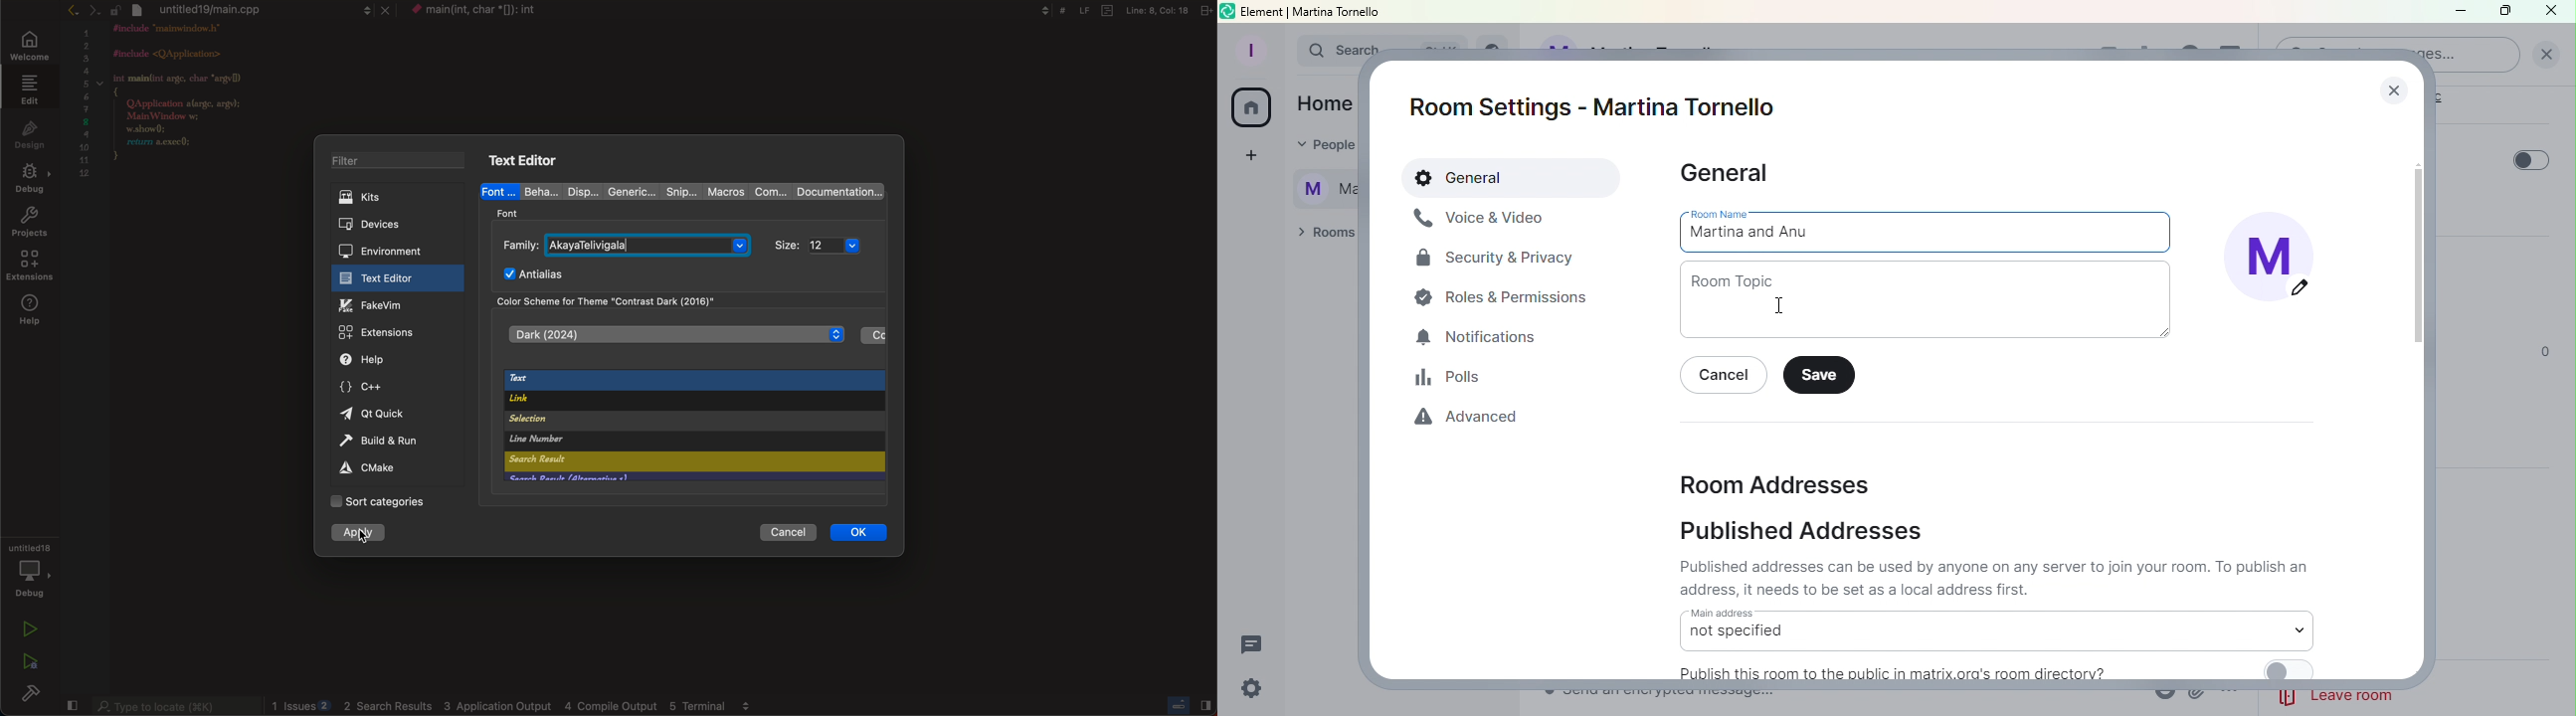 This screenshot has width=2576, height=728. What do you see at coordinates (1455, 377) in the screenshot?
I see `Polls` at bounding box center [1455, 377].